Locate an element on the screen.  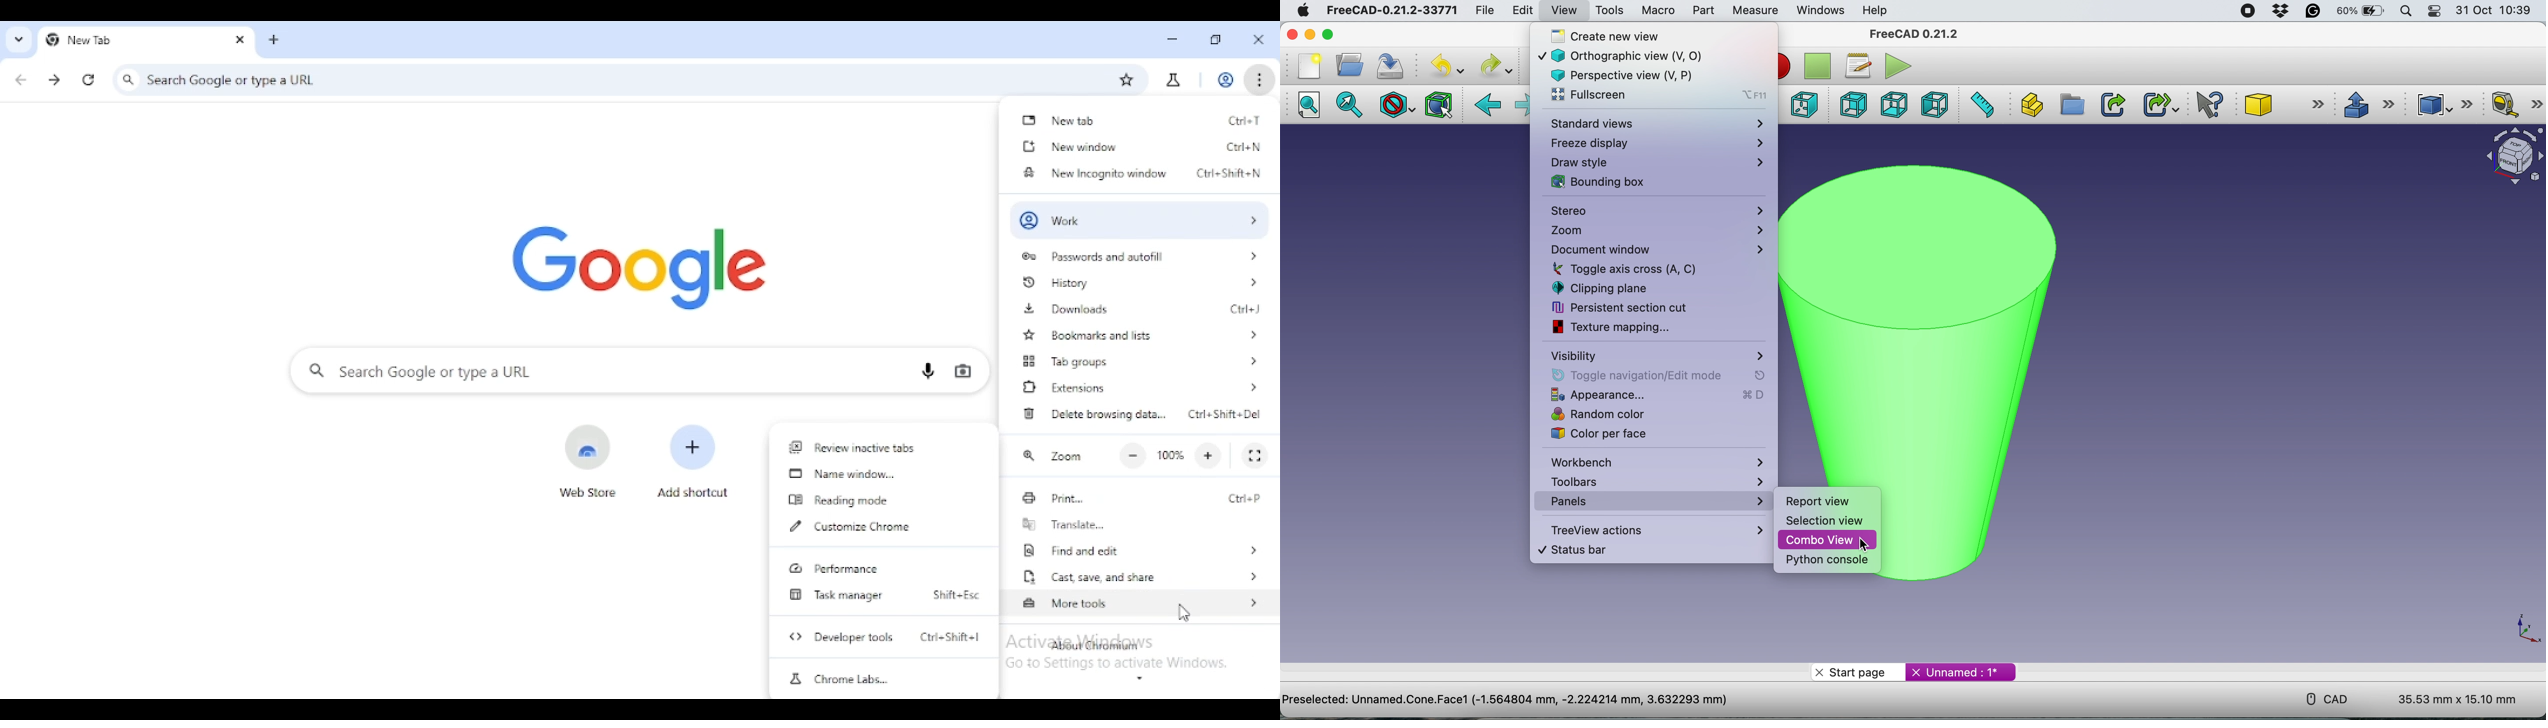
fit selection is located at coordinates (1352, 106).